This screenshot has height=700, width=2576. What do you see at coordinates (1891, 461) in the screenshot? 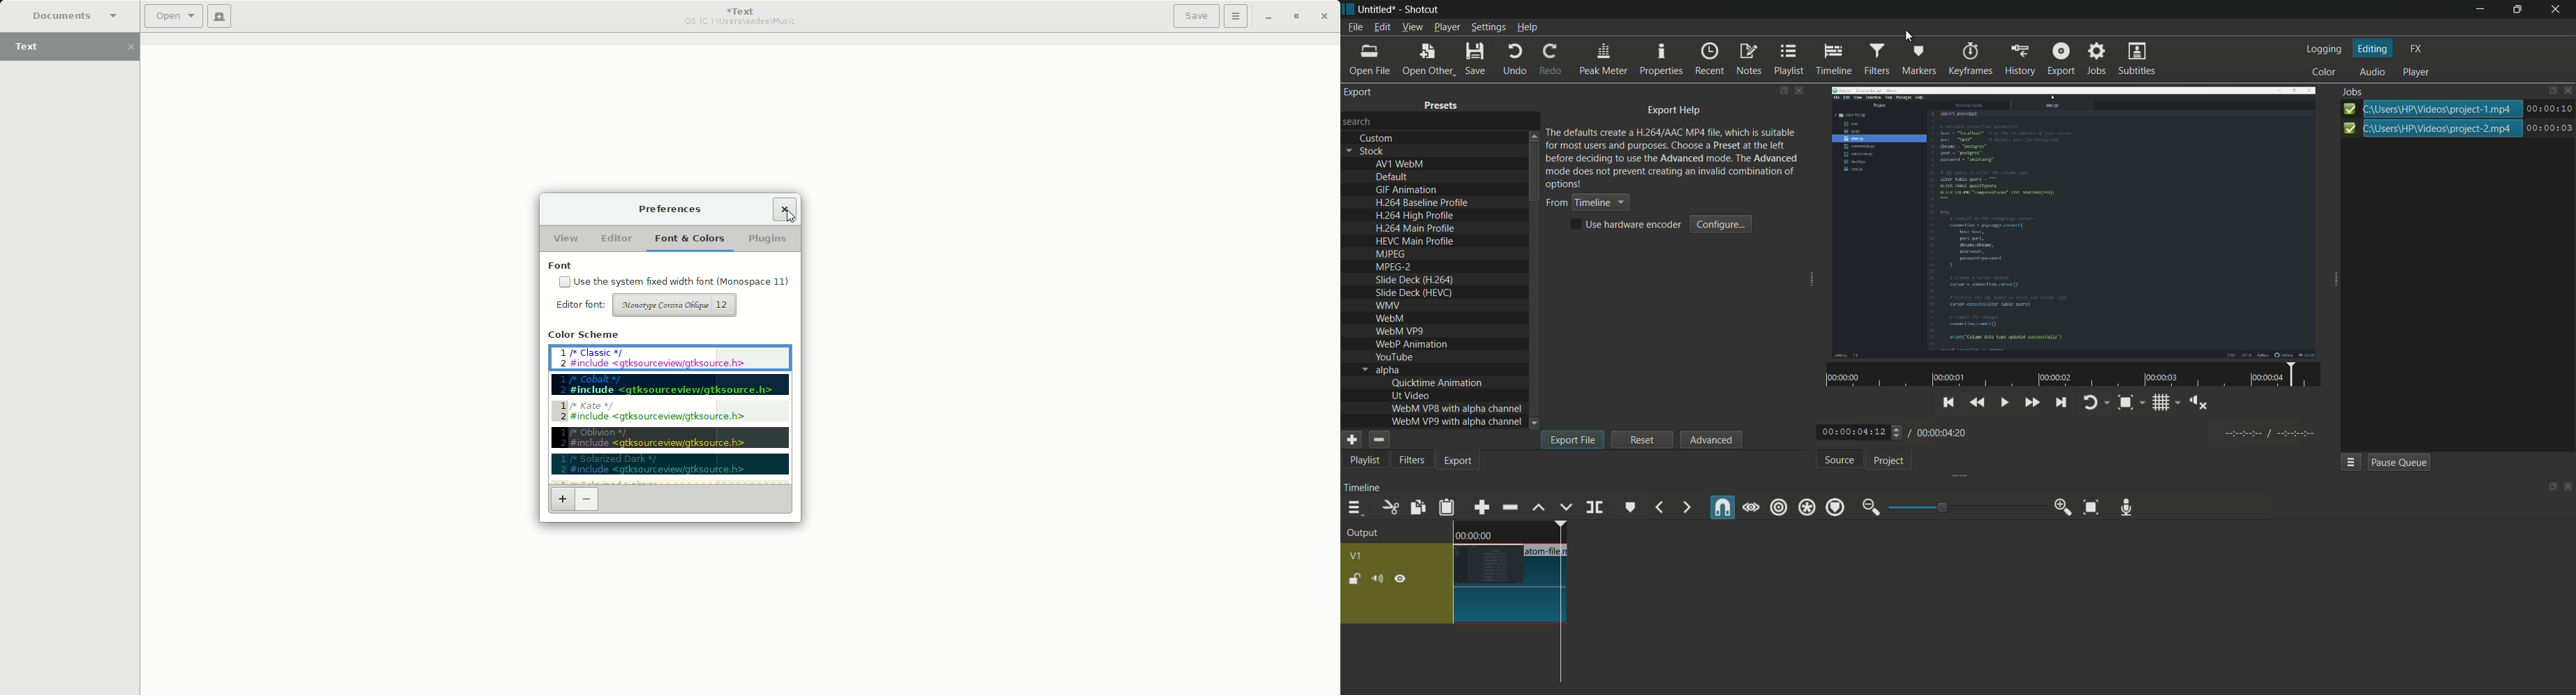
I see `project` at bounding box center [1891, 461].